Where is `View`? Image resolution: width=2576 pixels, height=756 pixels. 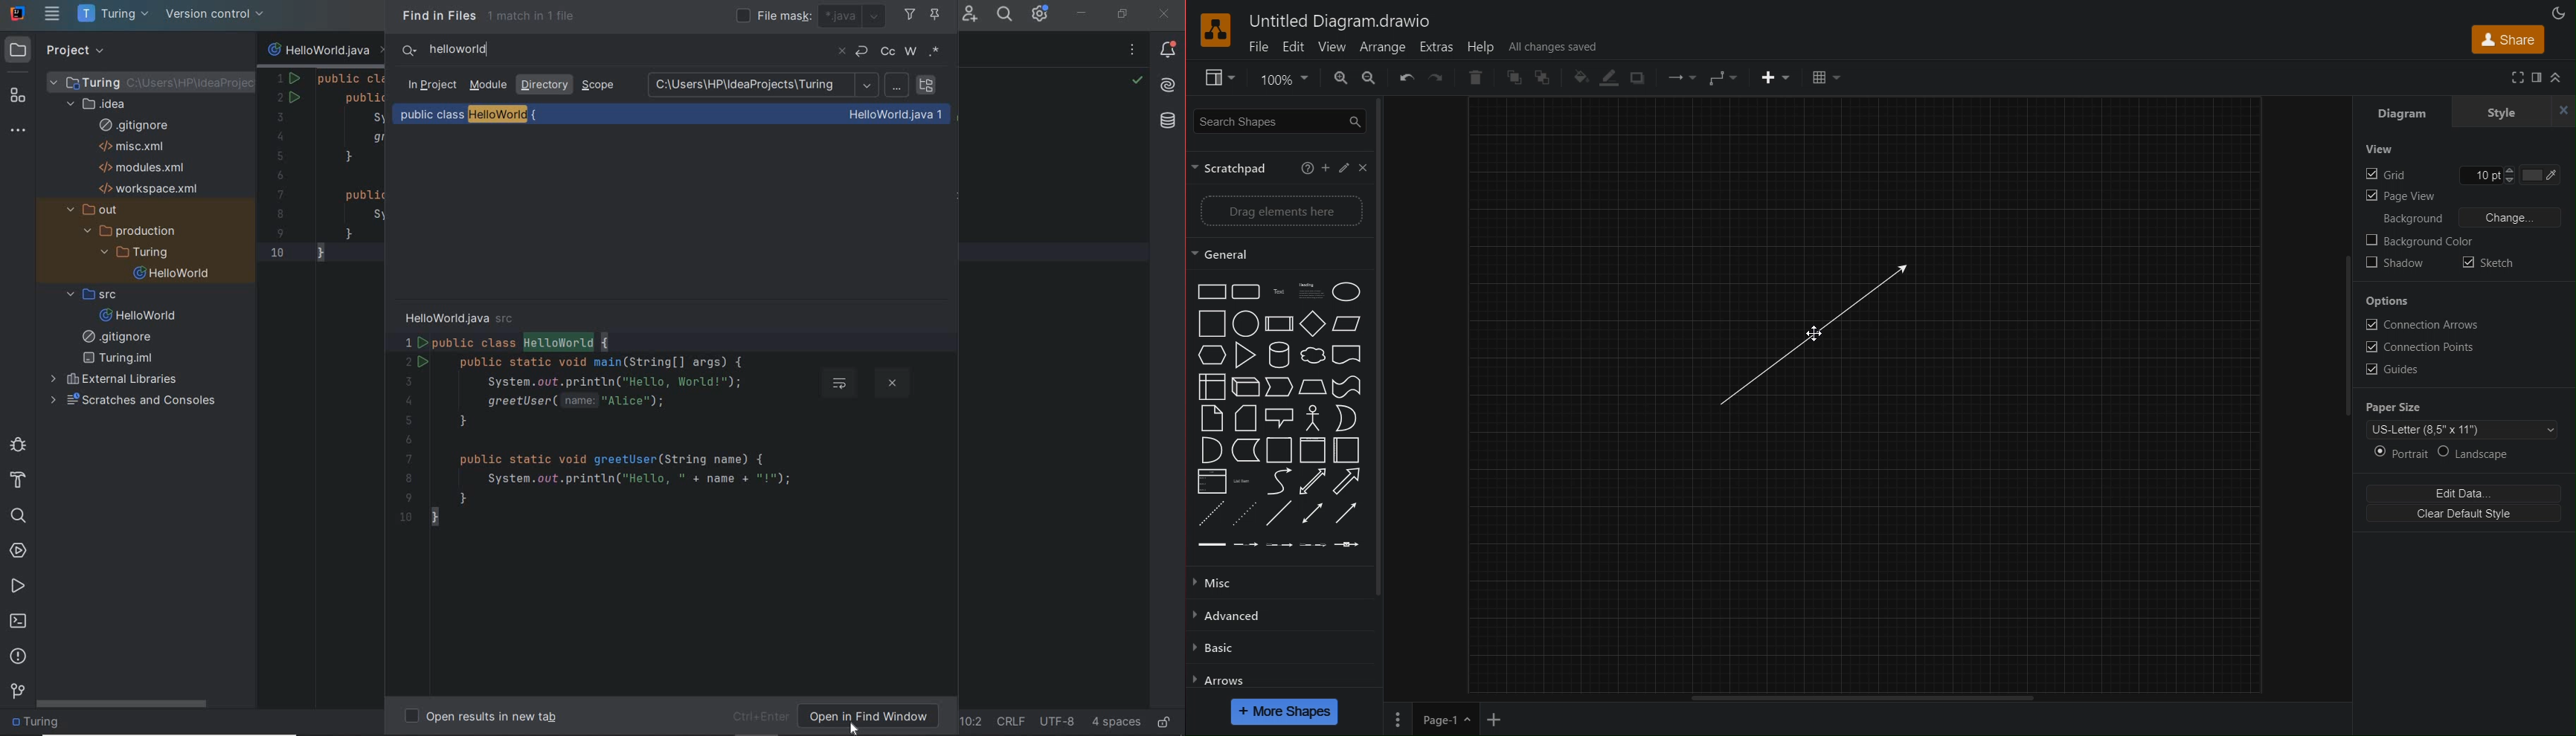
View is located at coordinates (1212, 78).